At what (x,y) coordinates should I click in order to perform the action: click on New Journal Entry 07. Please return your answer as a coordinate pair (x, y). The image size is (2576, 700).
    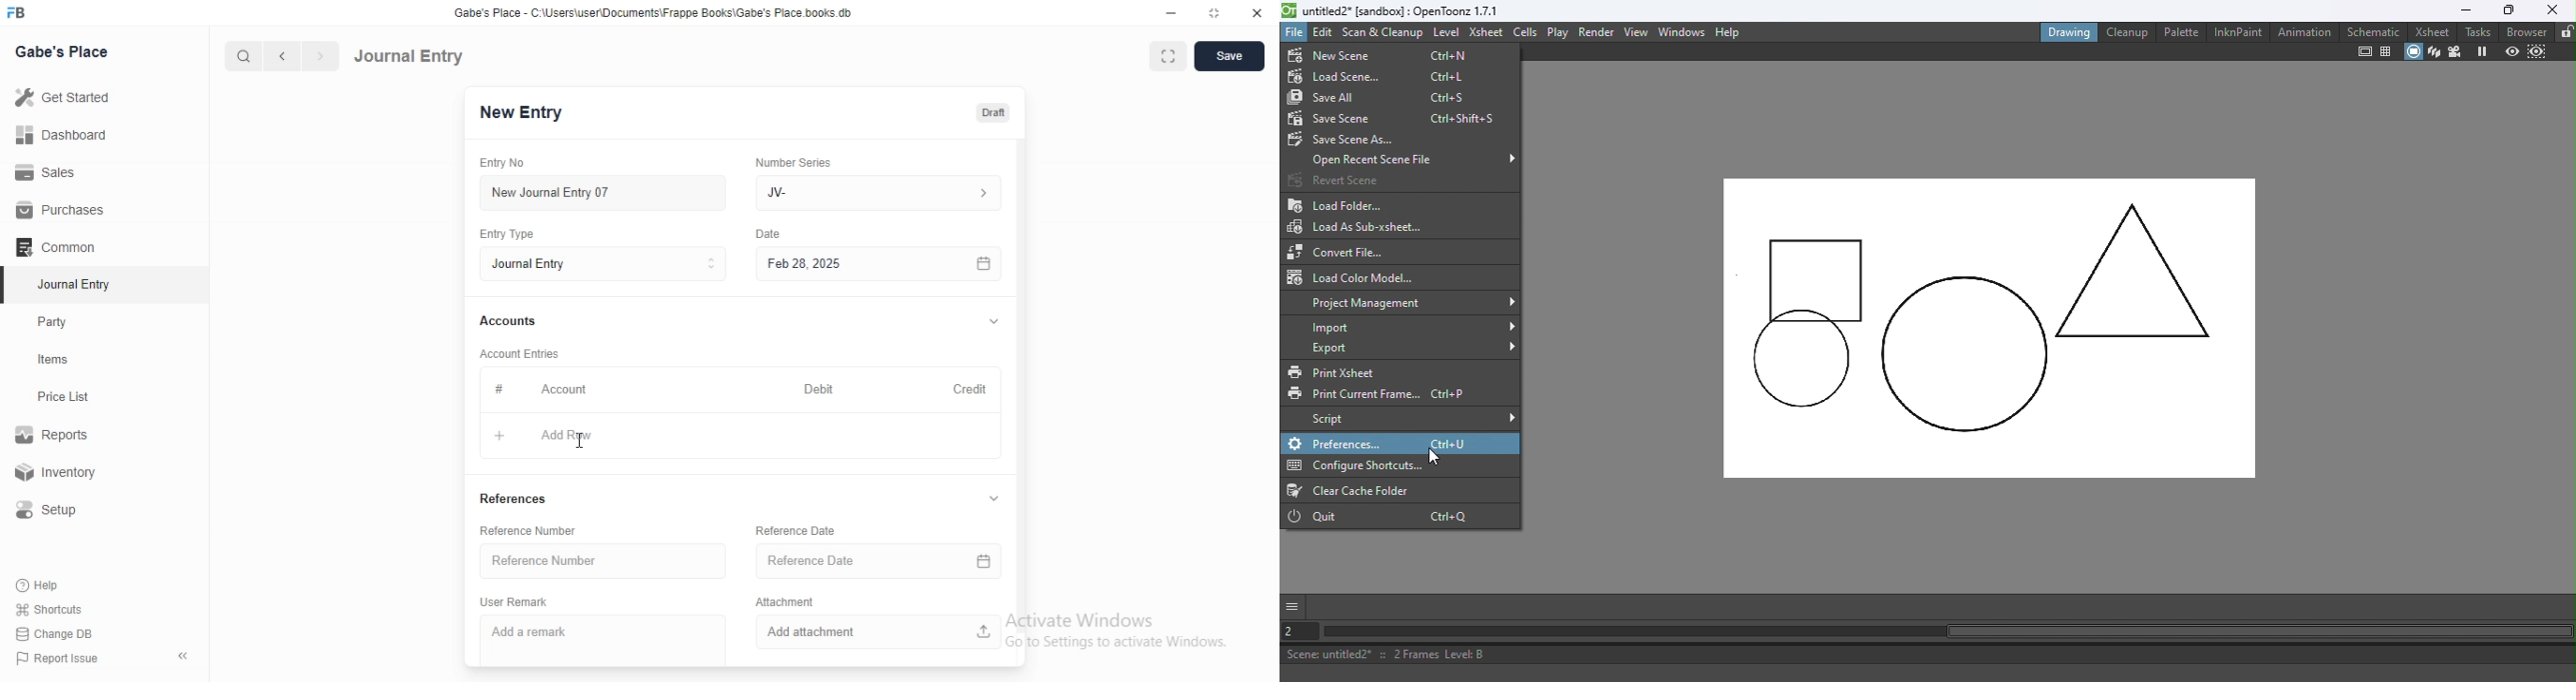
    Looking at the image, I should click on (550, 193).